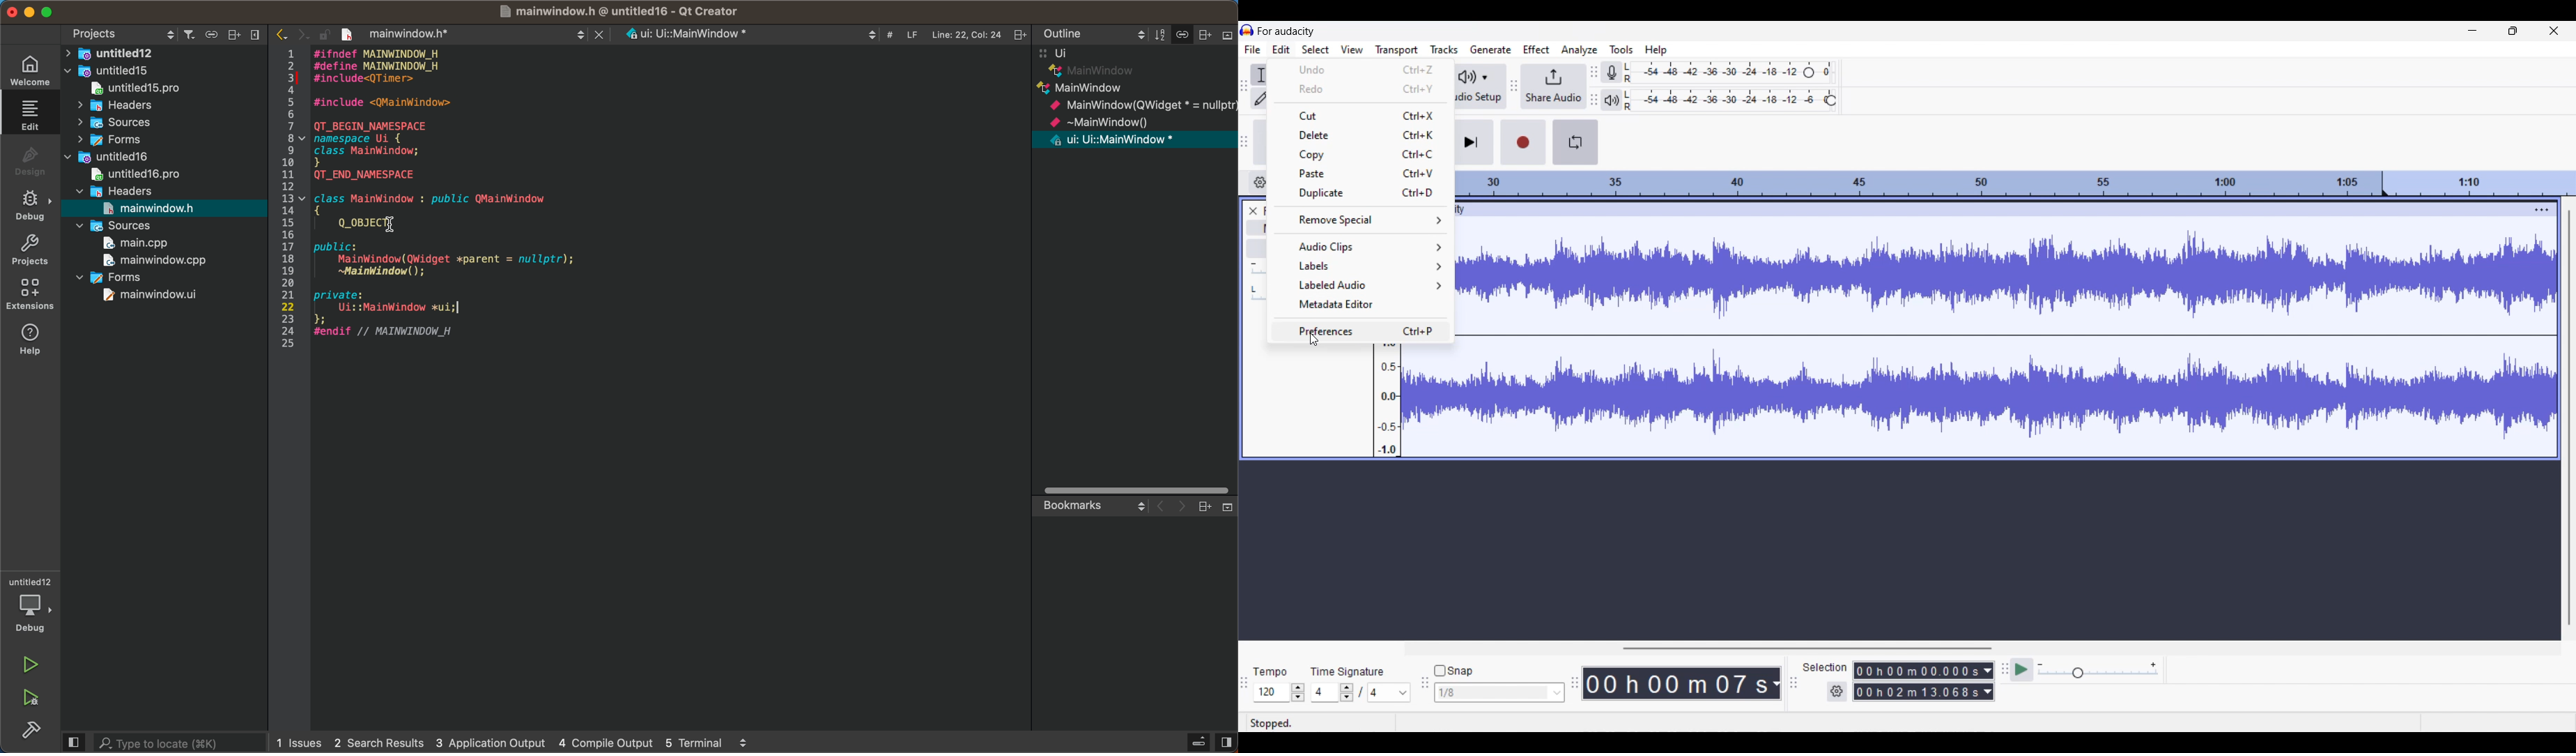 This screenshot has height=756, width=2576. I want to click on Tempo settings, so click(1279, 692).